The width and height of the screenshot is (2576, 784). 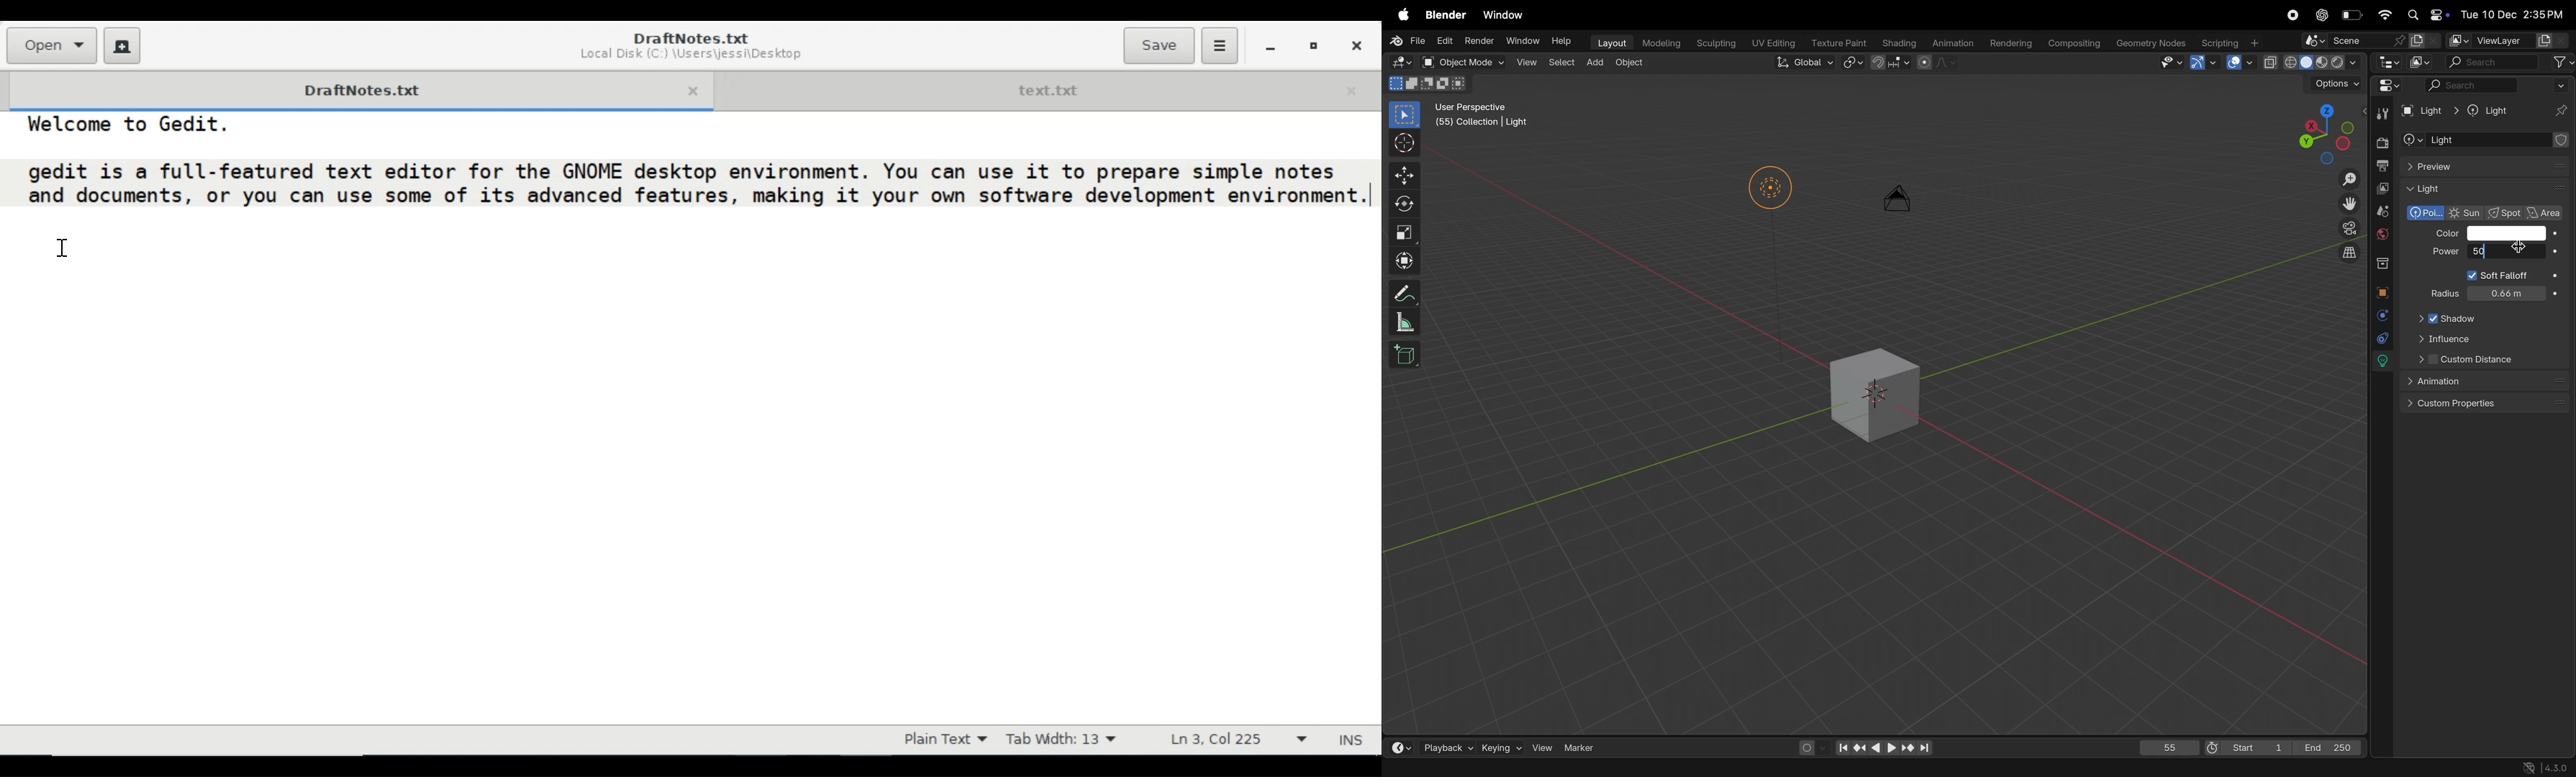 What do you see at coordinates (2168, 746) in the screenshot?
I see `55` at bounding box center [2168, 746].